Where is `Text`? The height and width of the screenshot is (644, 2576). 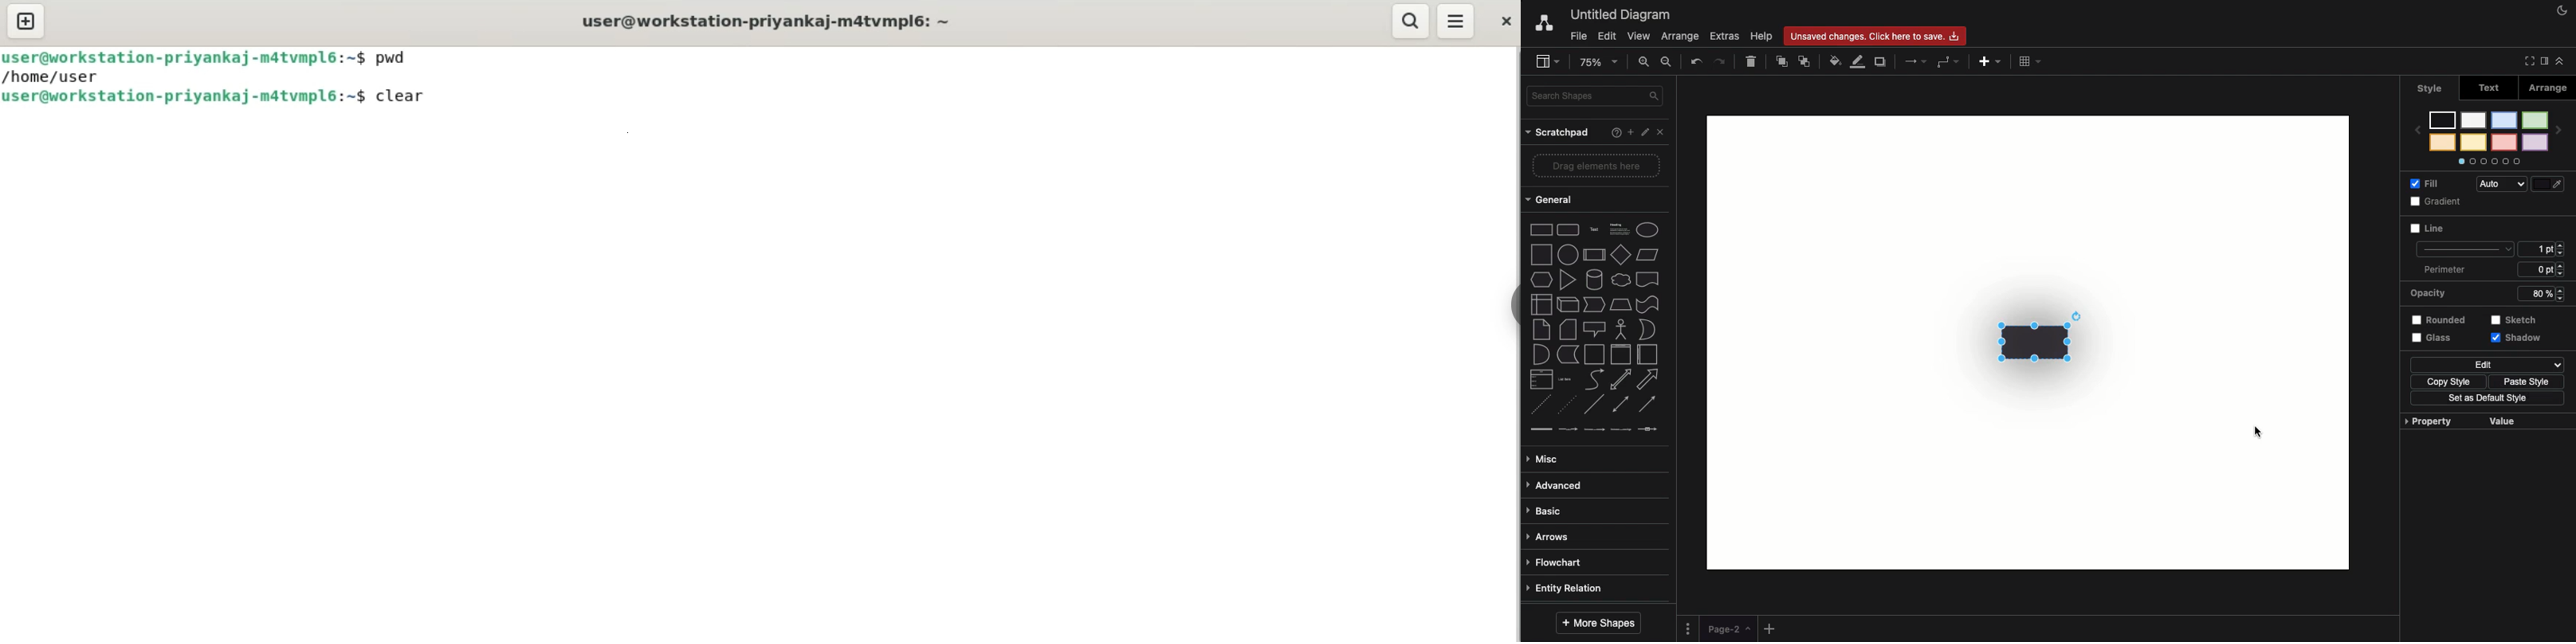 Text is located at coordinates (1595, 230).